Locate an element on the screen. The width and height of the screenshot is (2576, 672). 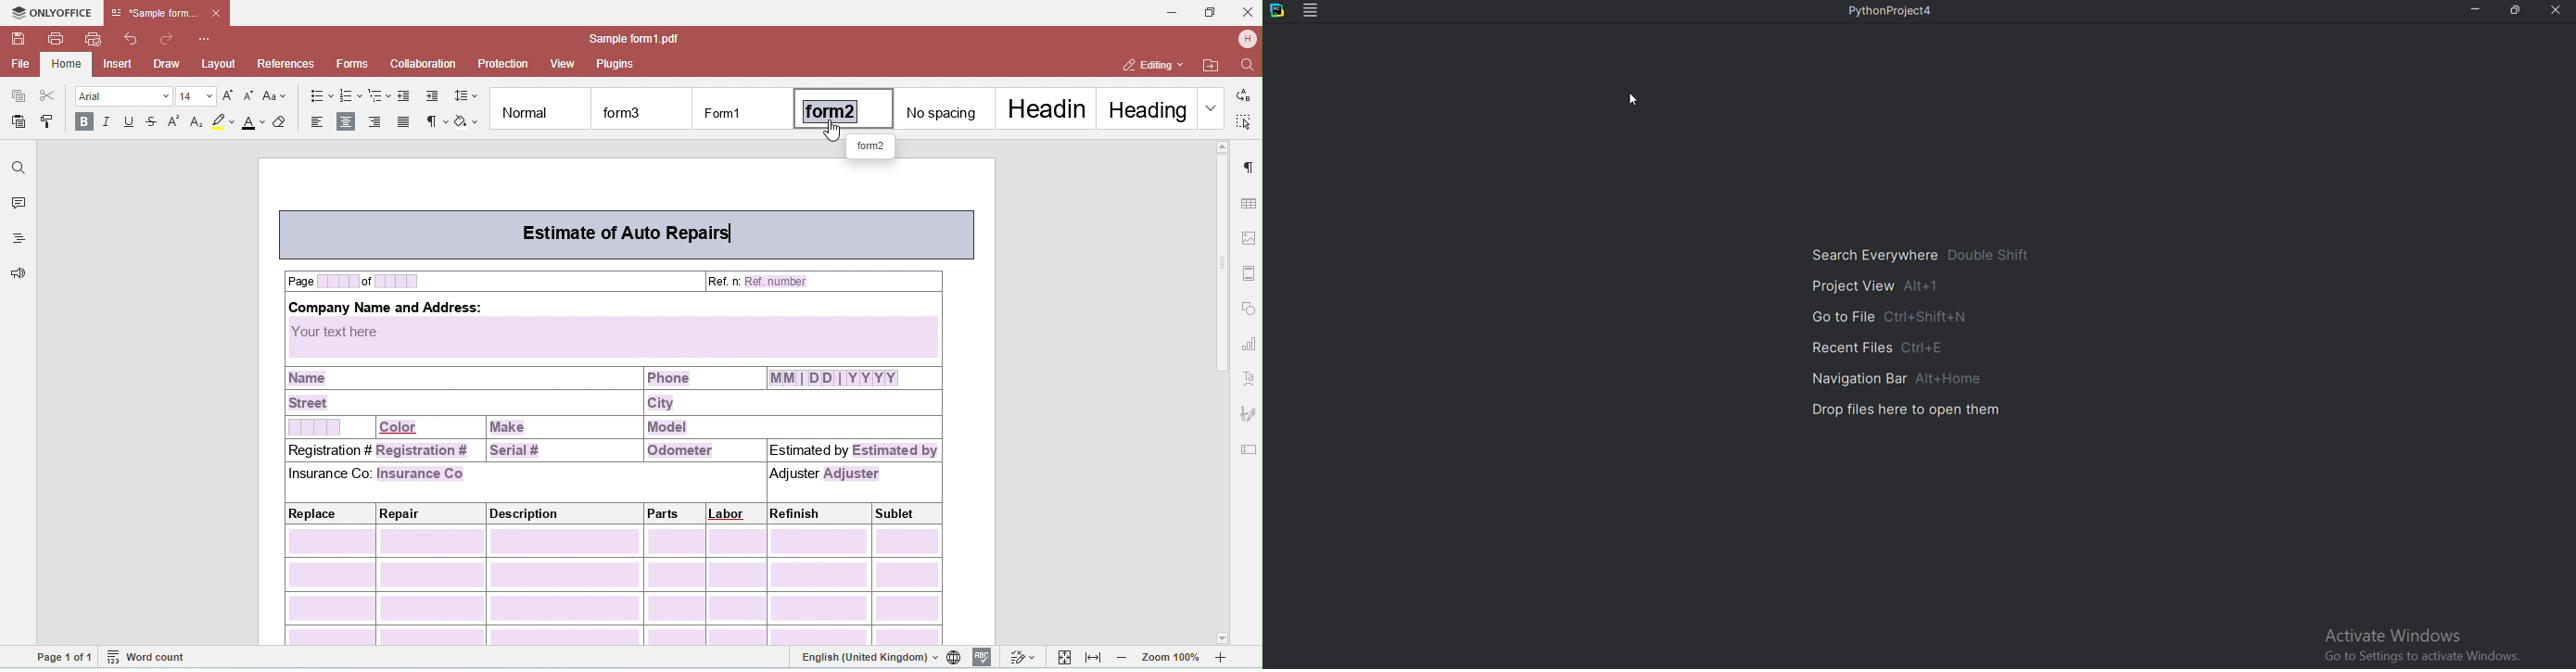
decrement font size is located at coordinates (249, 96).